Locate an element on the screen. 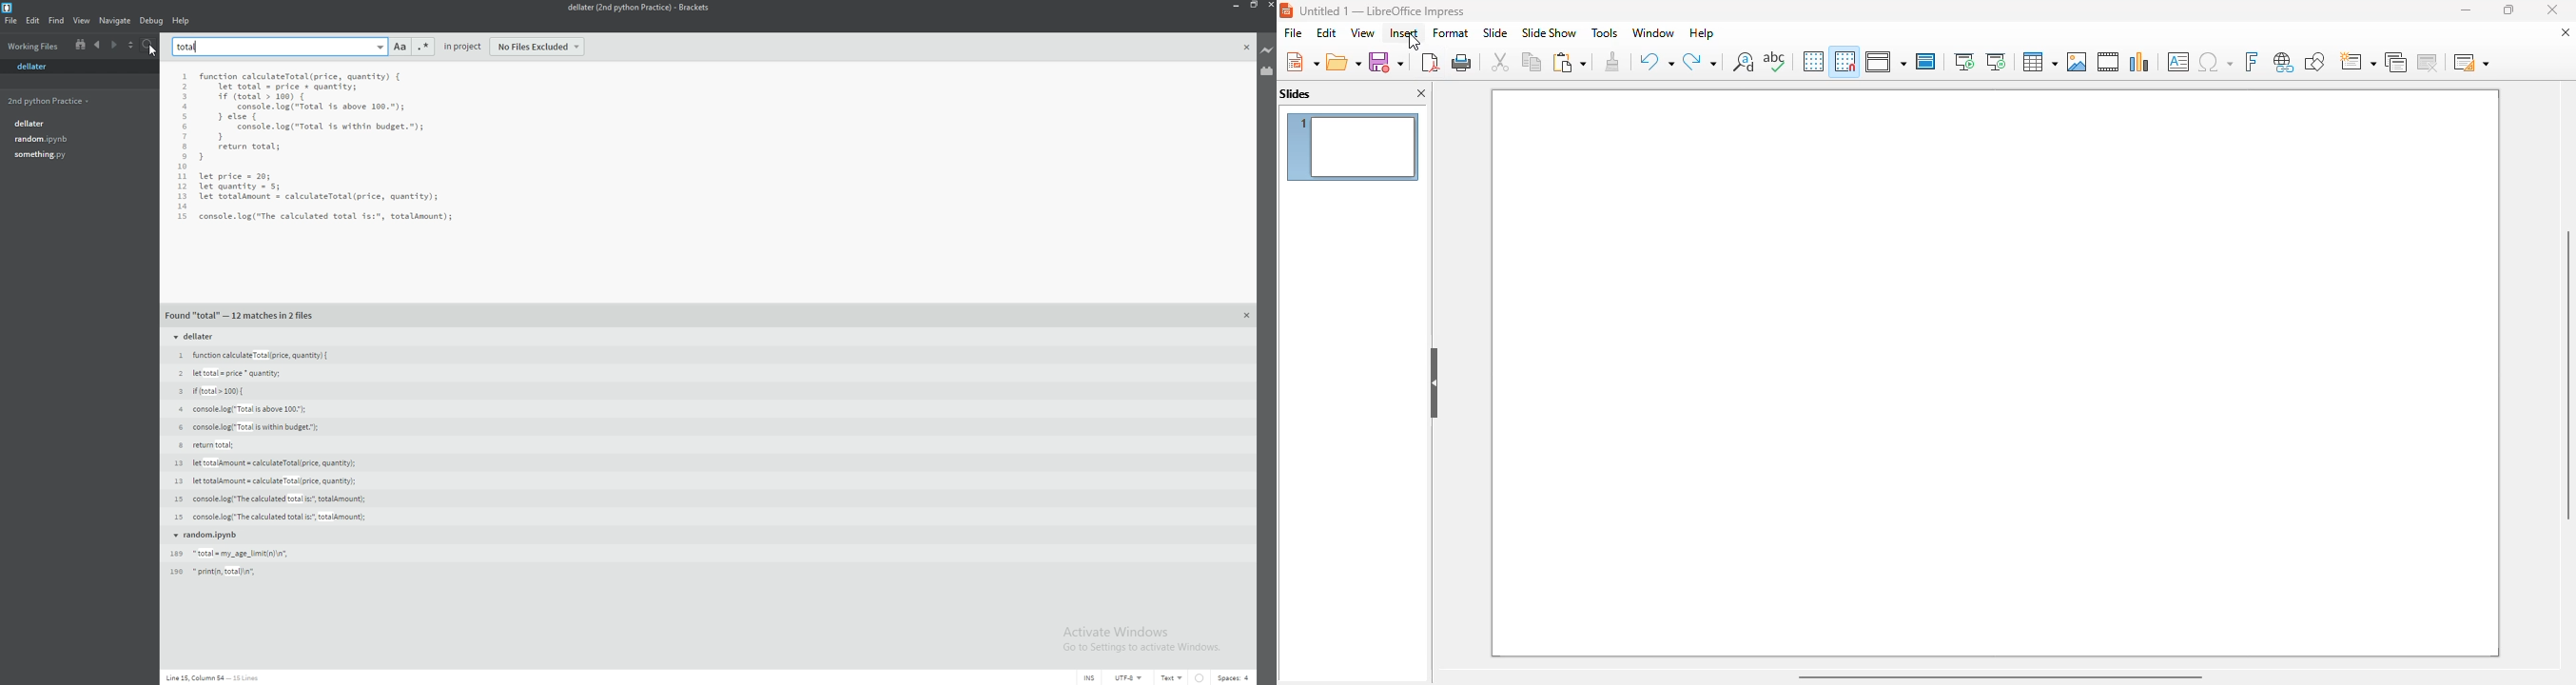 The width and height of the screenshot is (2576, 700). redo is located at coordinates (1700, 62).